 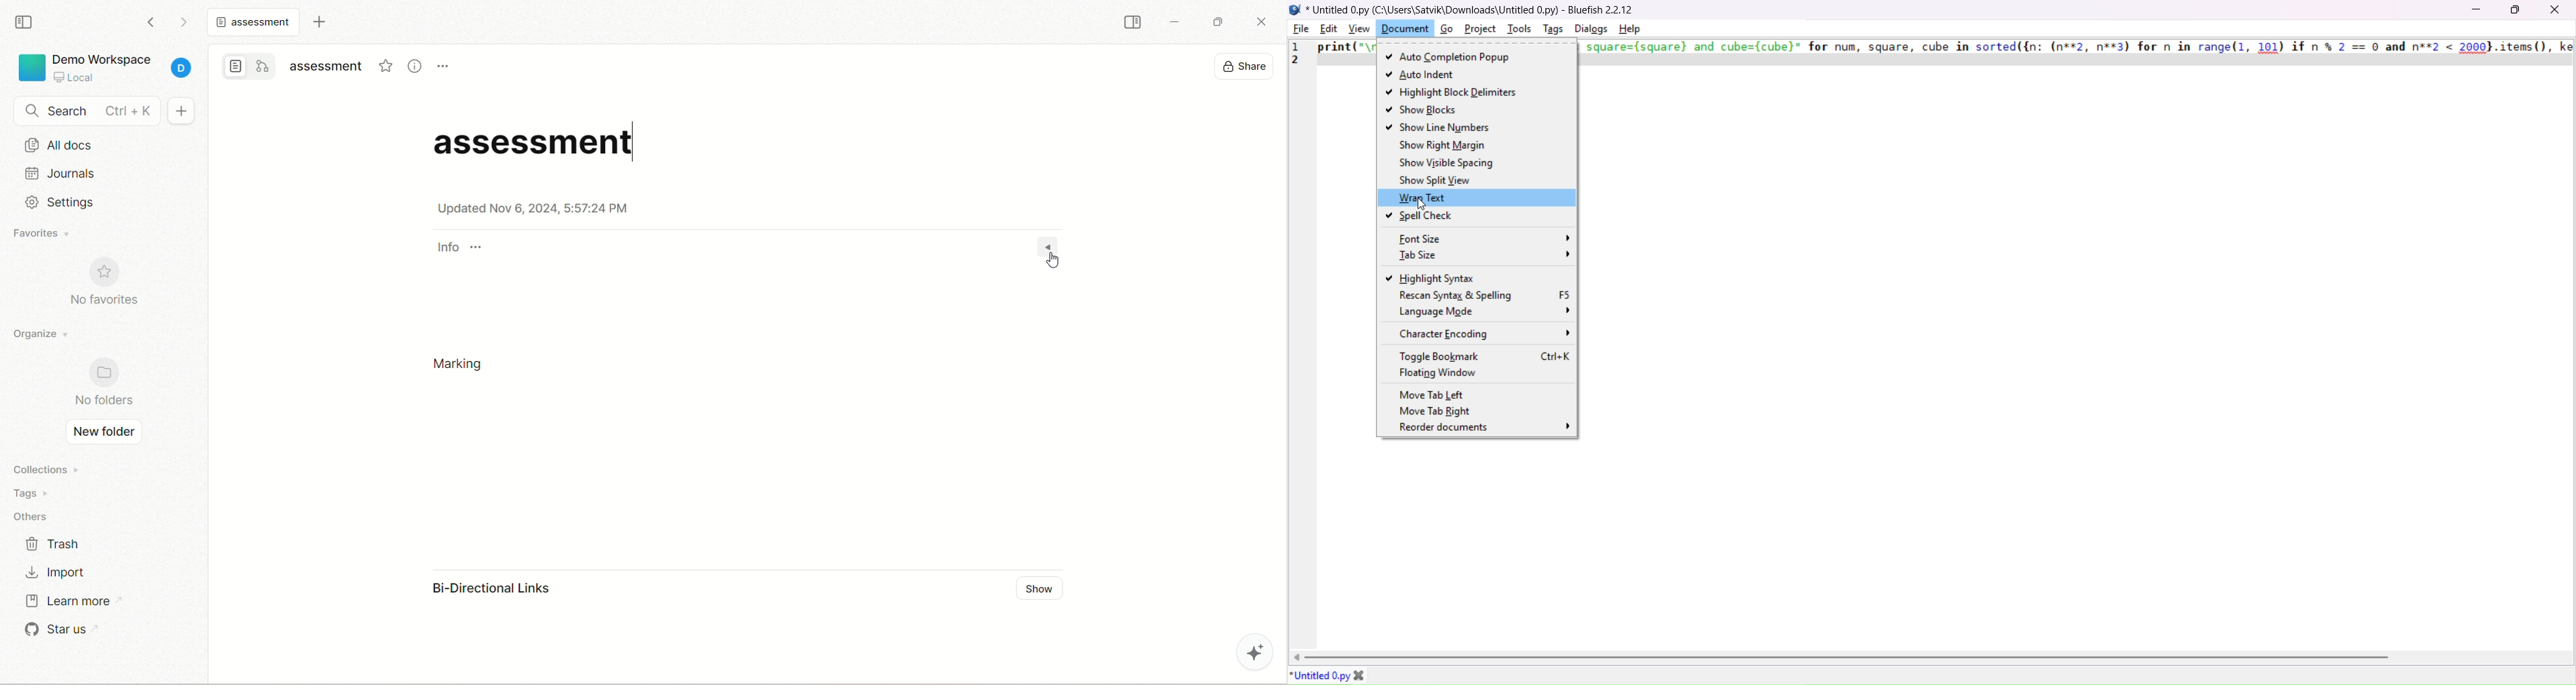 I want to click on more options, so click(x=444, y=66).